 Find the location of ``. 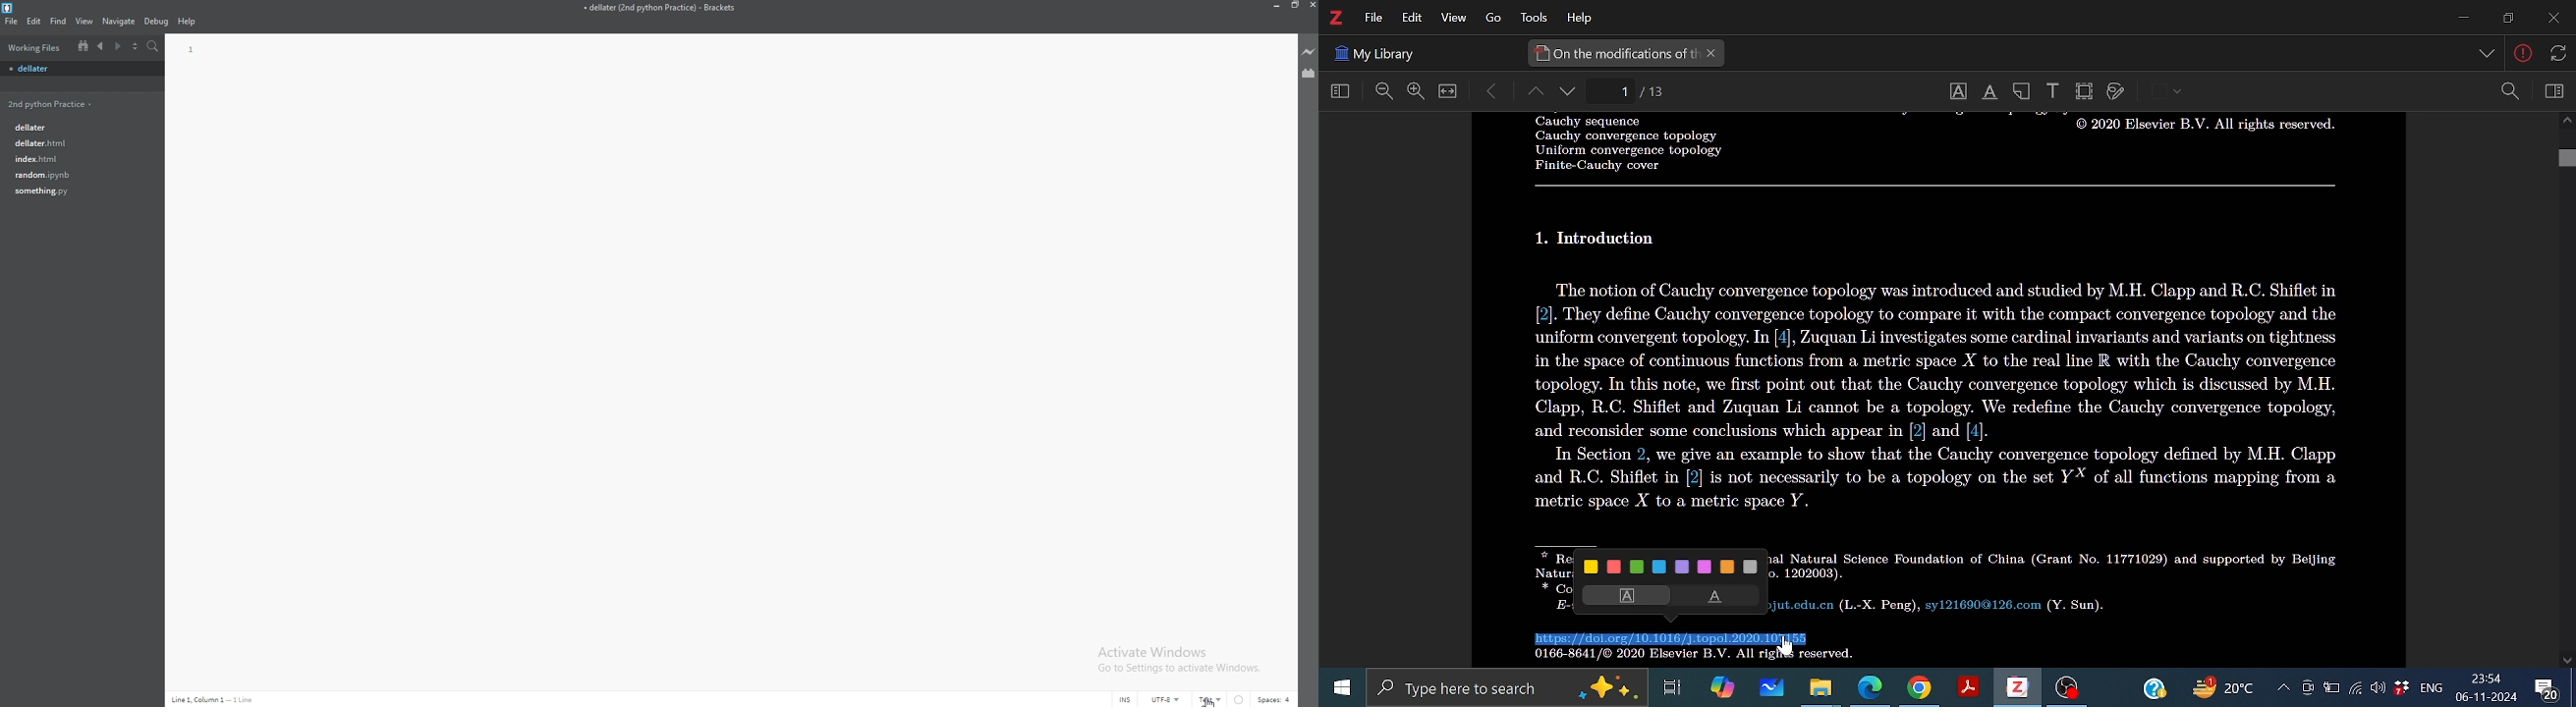

 is located at coordinates (2058, 581).